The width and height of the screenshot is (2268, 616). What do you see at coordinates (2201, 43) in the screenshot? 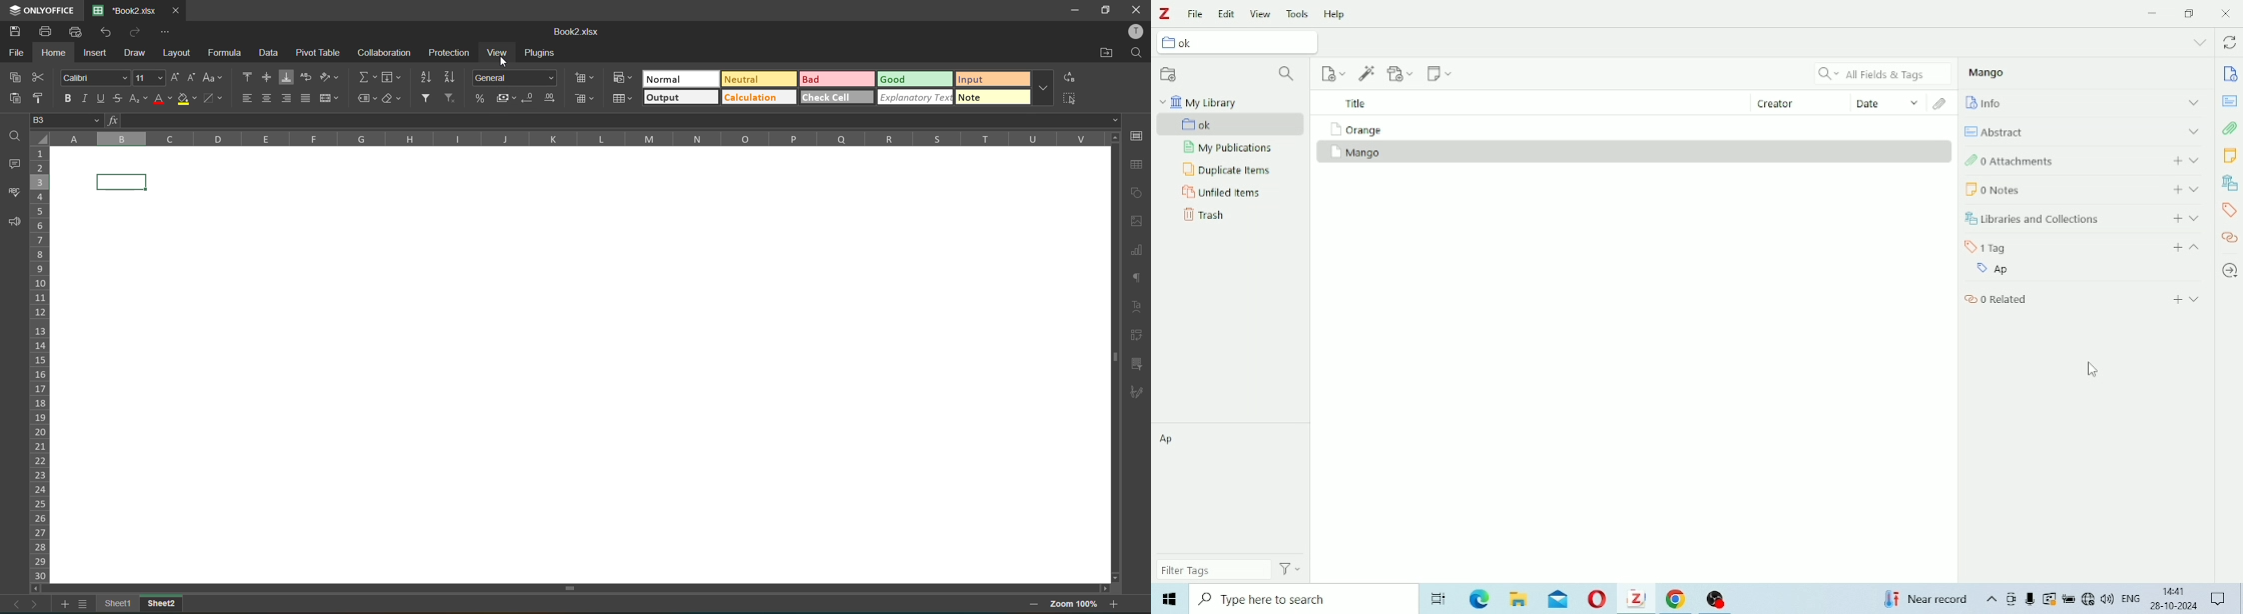
I see `List all tabs` at bounding box center [2201, 43].